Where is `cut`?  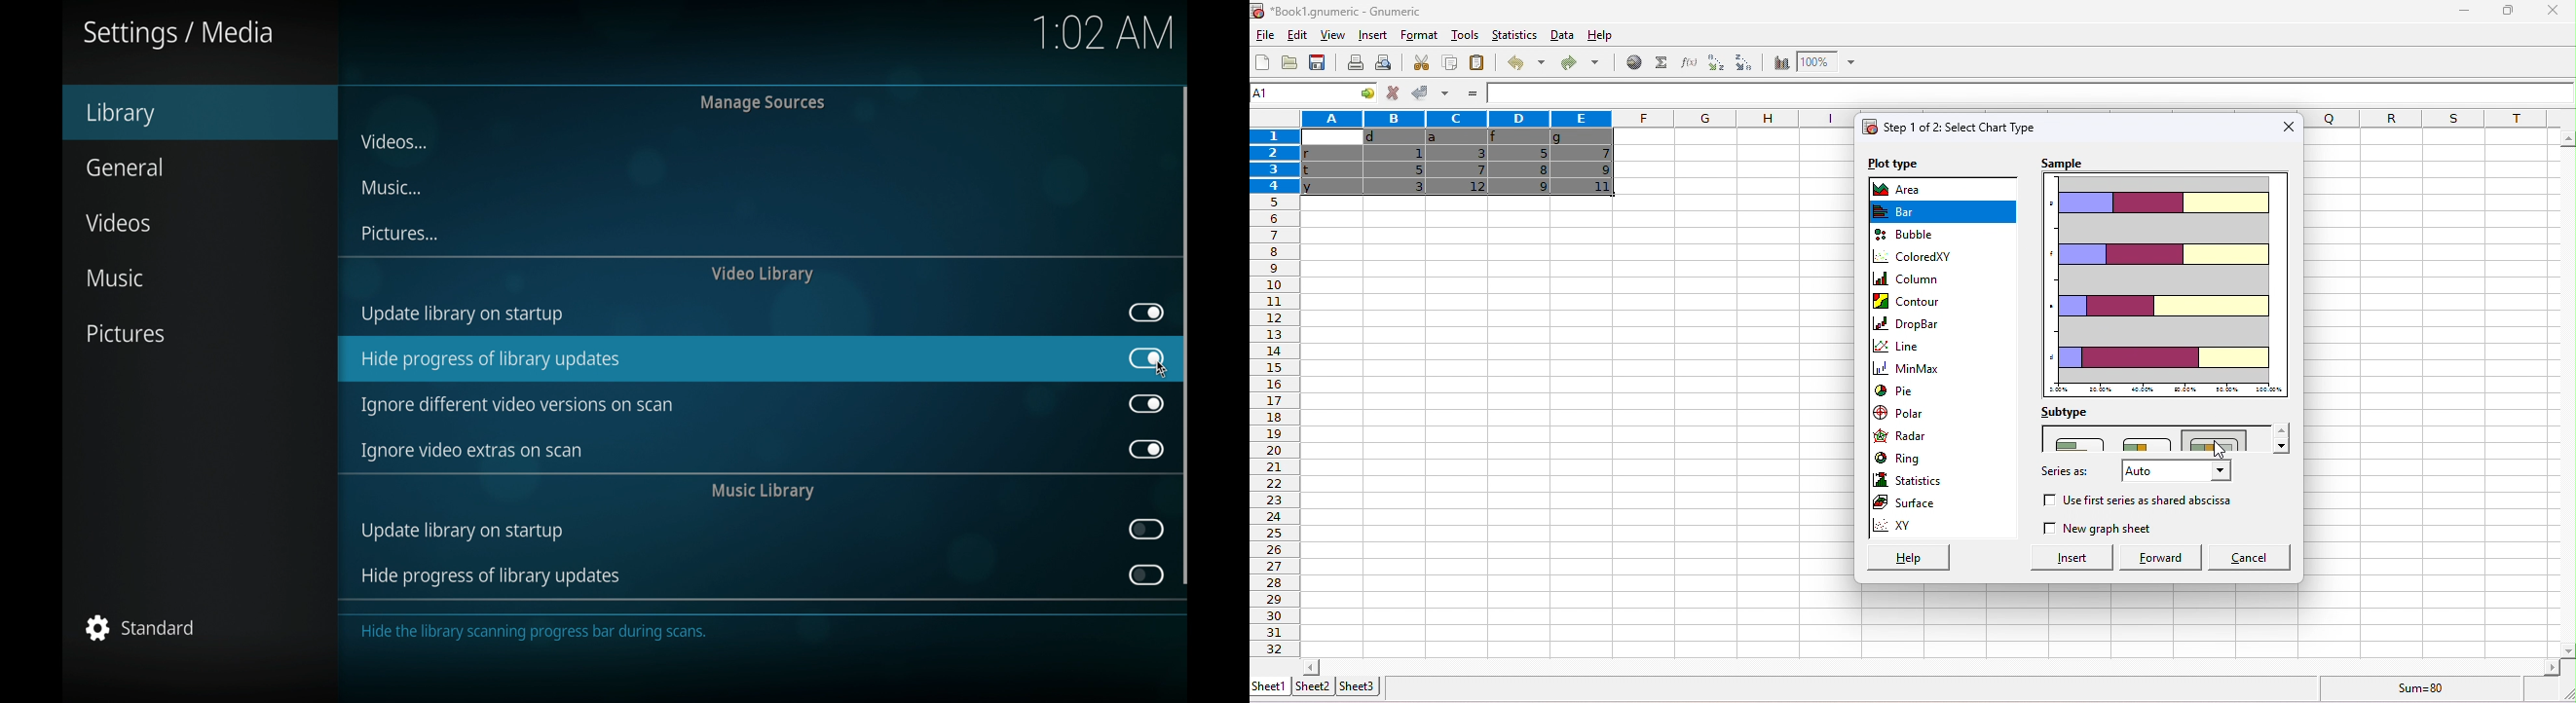 cut is located at coordinates (1424, 62).